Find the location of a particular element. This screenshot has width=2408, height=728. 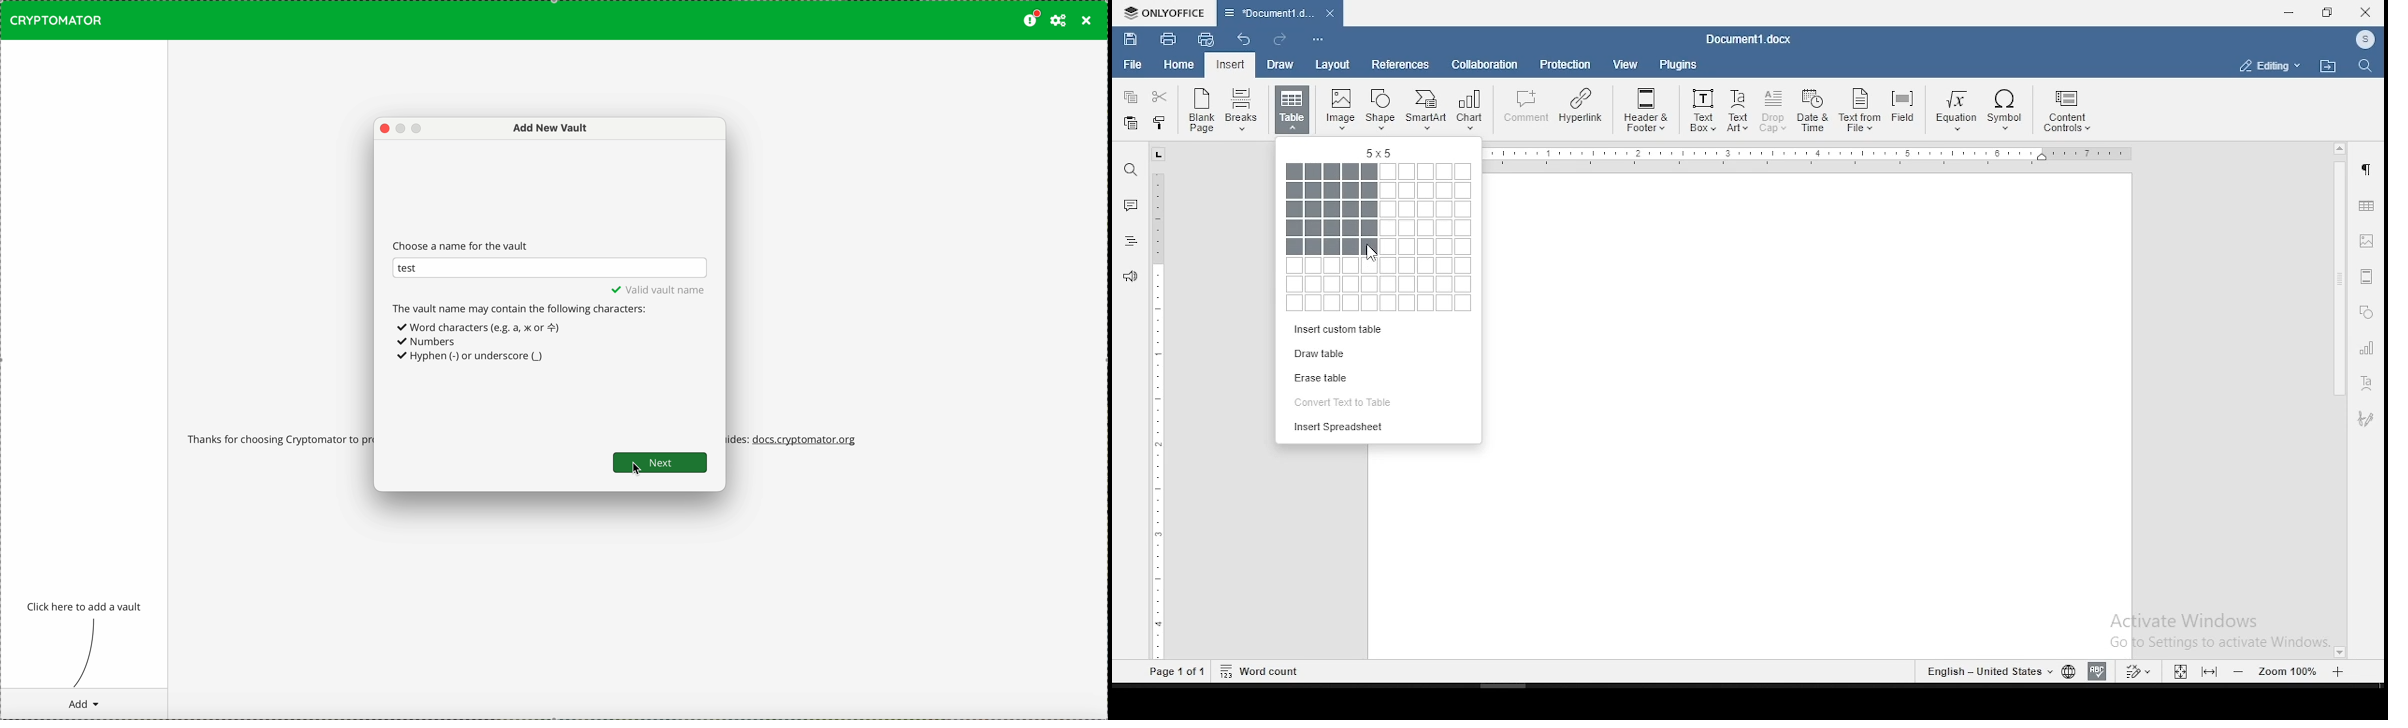

table size selector is located at coordinates (1382, 237).